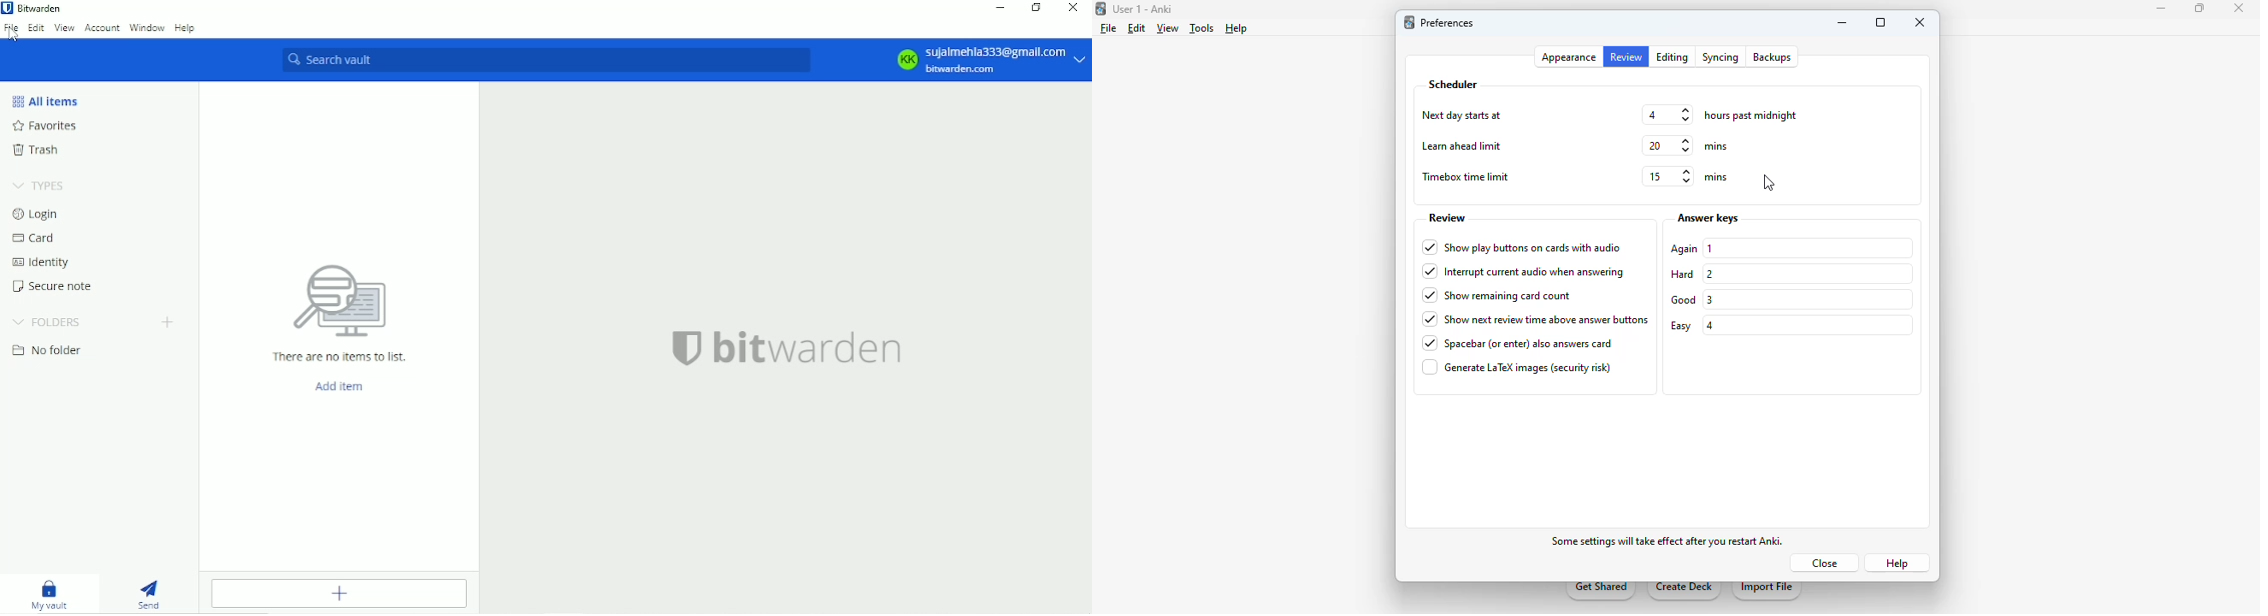  What do you see at coordinates (51, 284) in the screenshot?
I see `Secure note` at bounding box center [51, 284].